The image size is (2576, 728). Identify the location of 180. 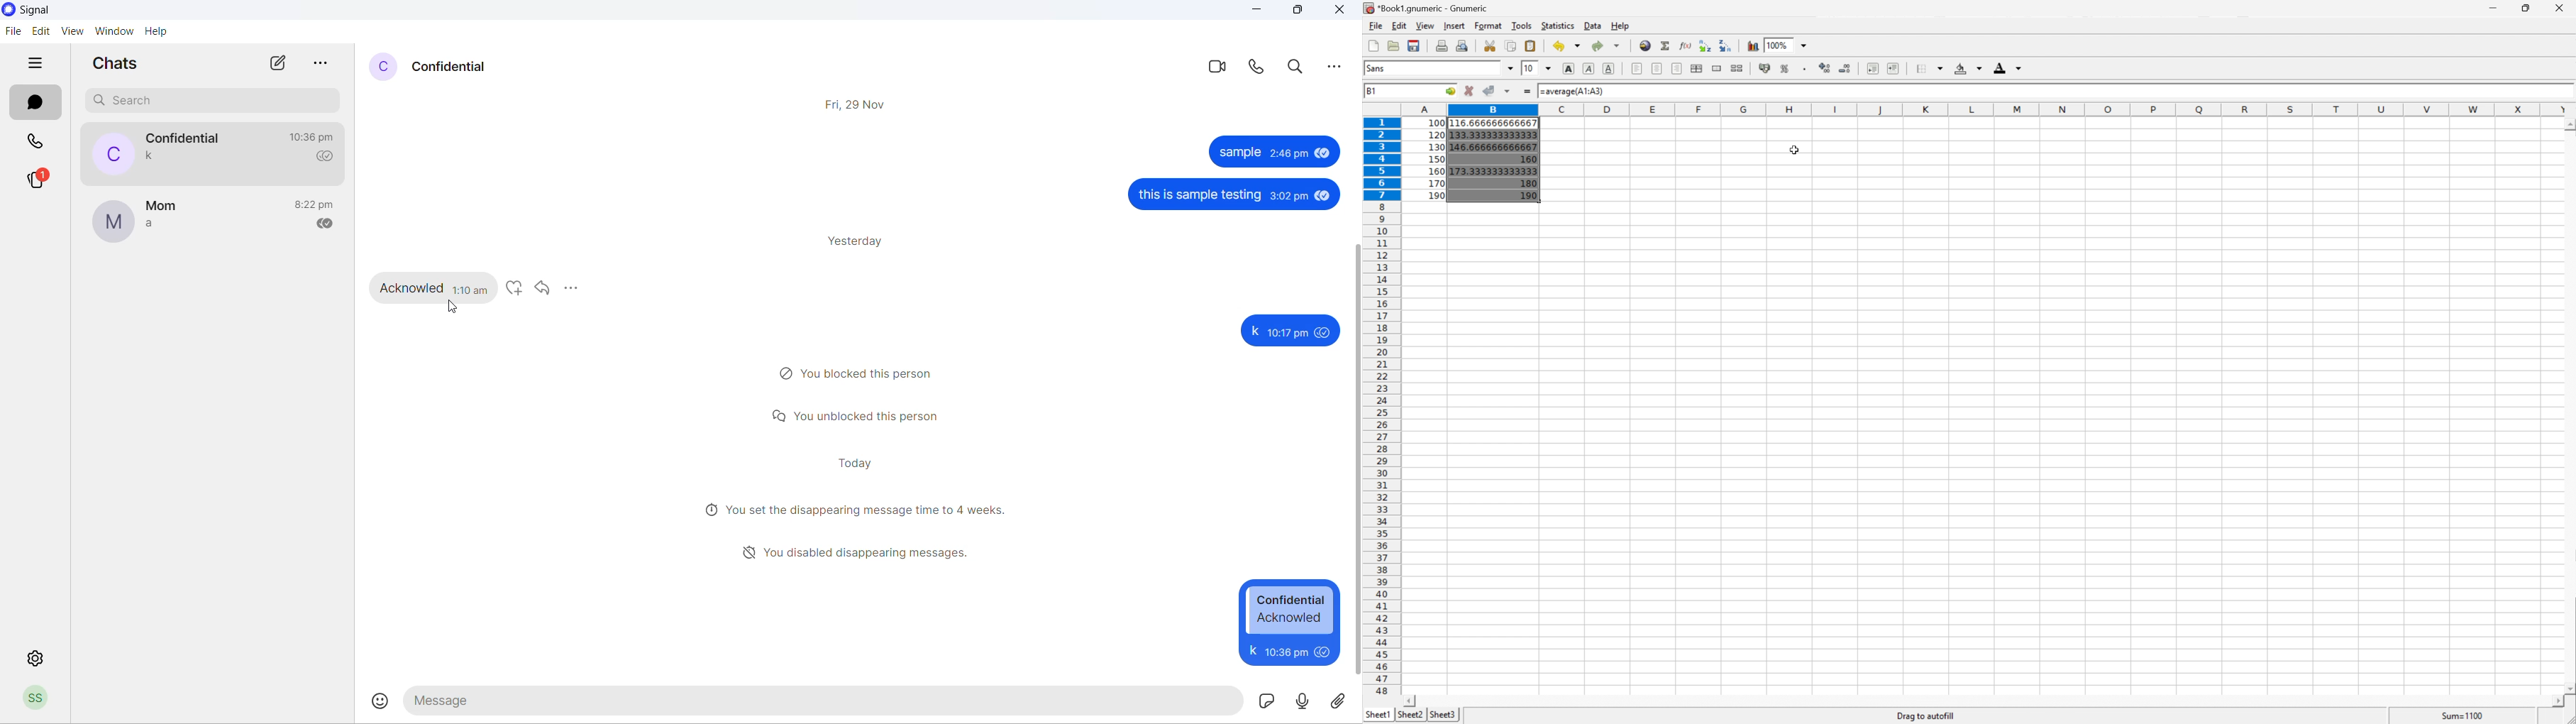
(1527, 184).